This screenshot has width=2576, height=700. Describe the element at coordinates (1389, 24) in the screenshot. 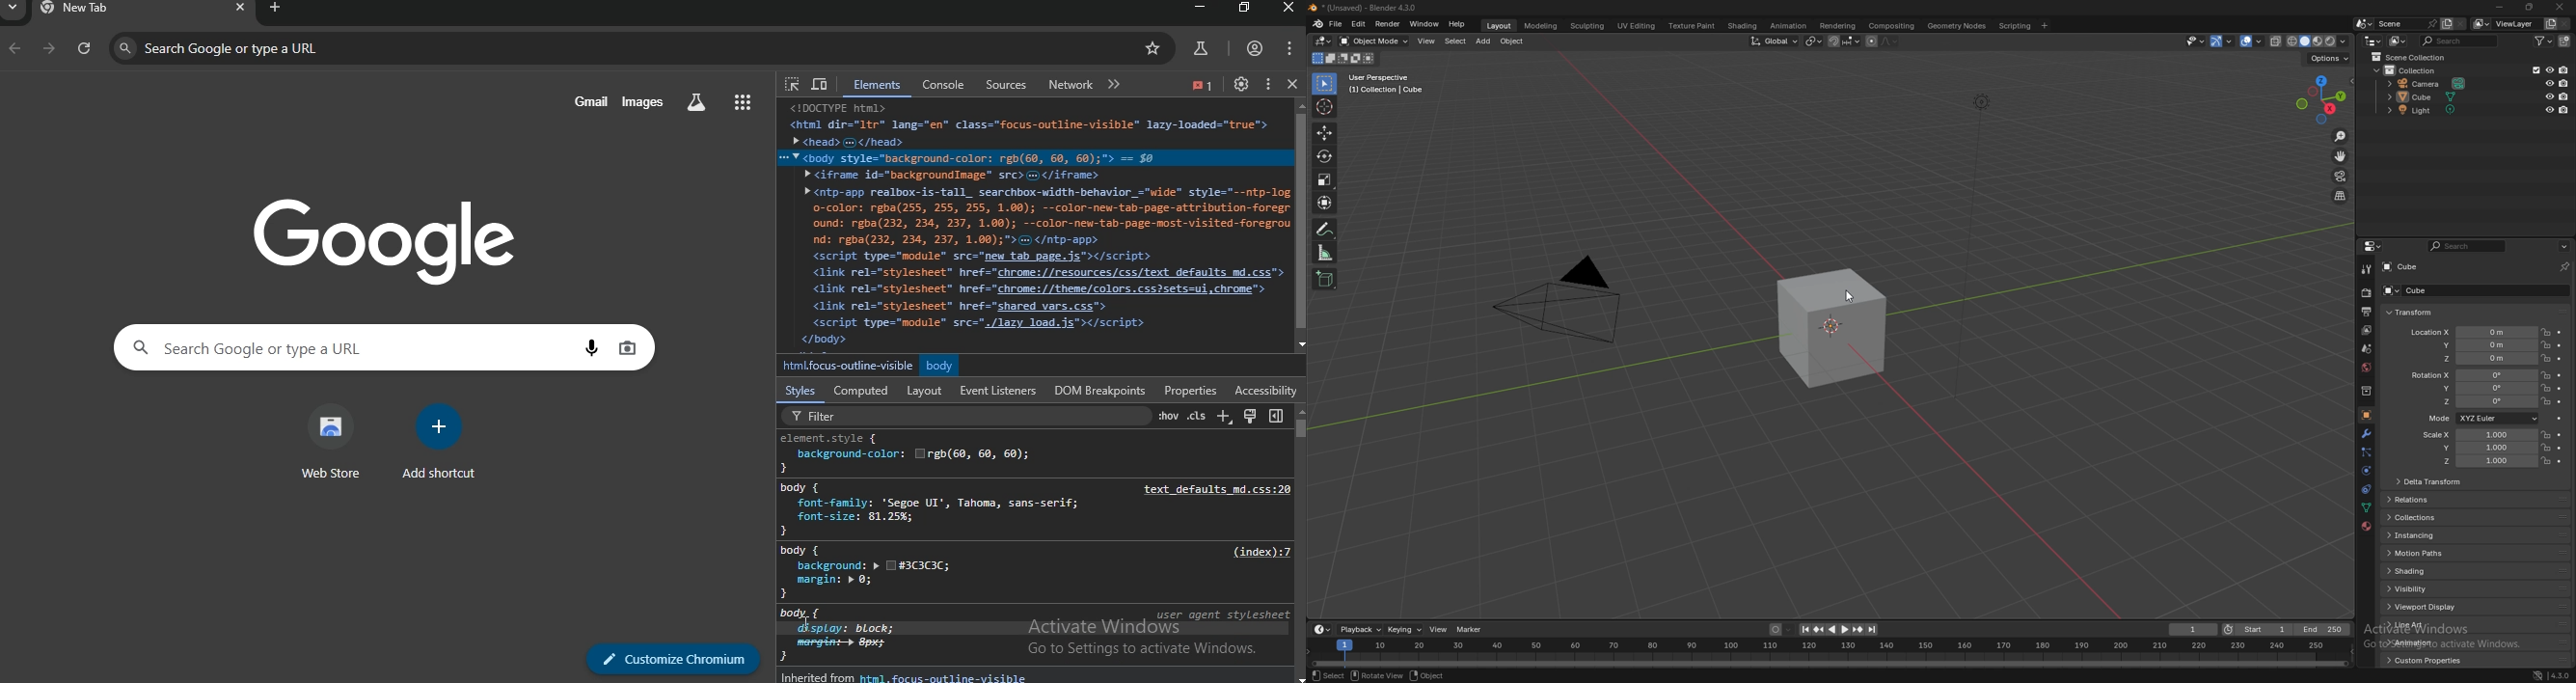

I see `render` at that location.